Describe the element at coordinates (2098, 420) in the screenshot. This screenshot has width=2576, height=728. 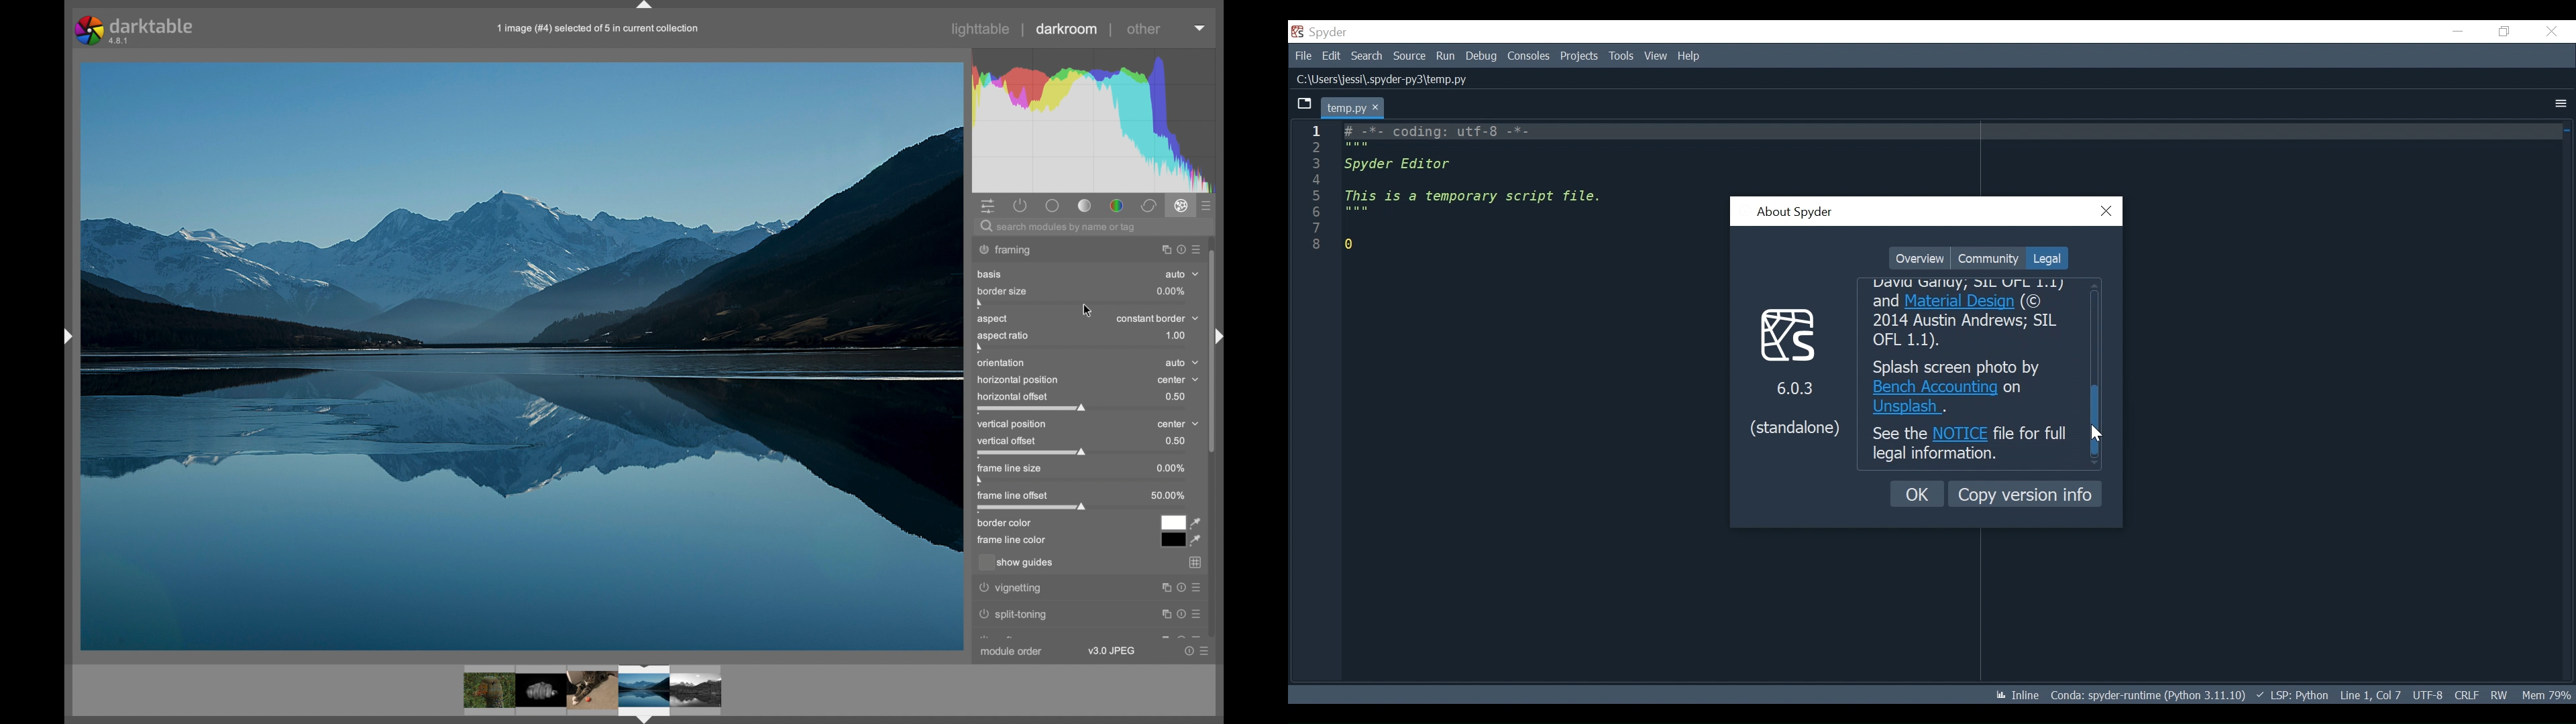
I see `Vertical Scroll bar` at that location.